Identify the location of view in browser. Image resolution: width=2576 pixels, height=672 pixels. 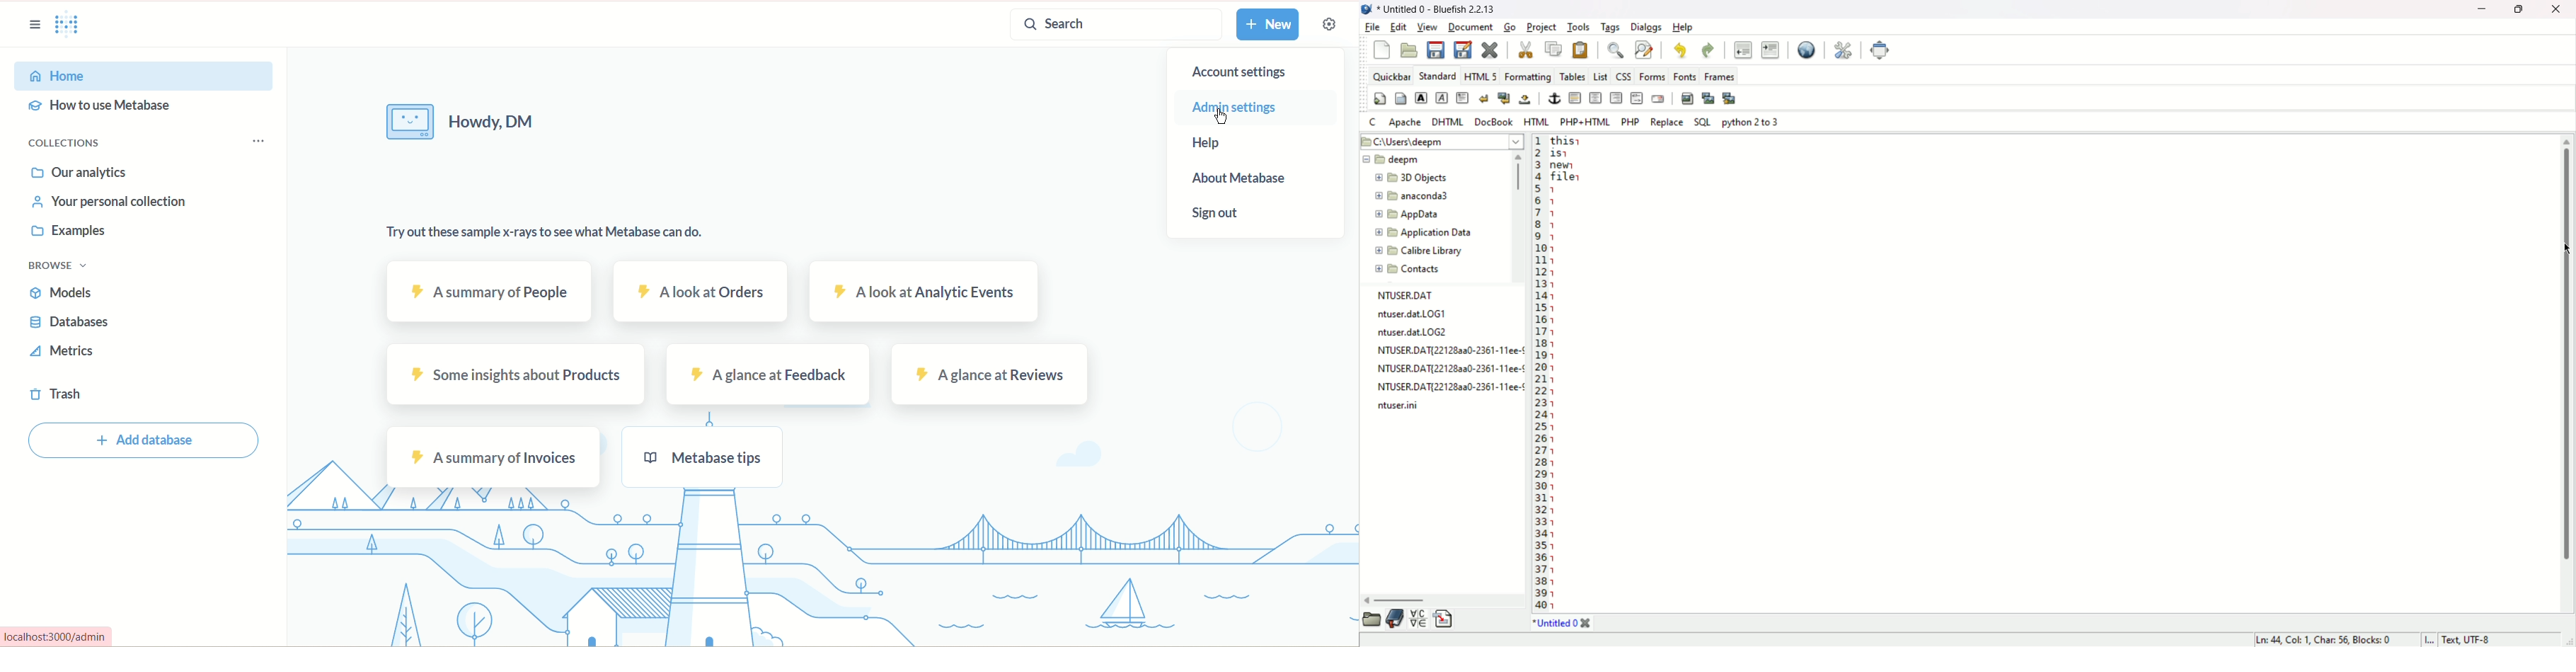
(1806, 50).